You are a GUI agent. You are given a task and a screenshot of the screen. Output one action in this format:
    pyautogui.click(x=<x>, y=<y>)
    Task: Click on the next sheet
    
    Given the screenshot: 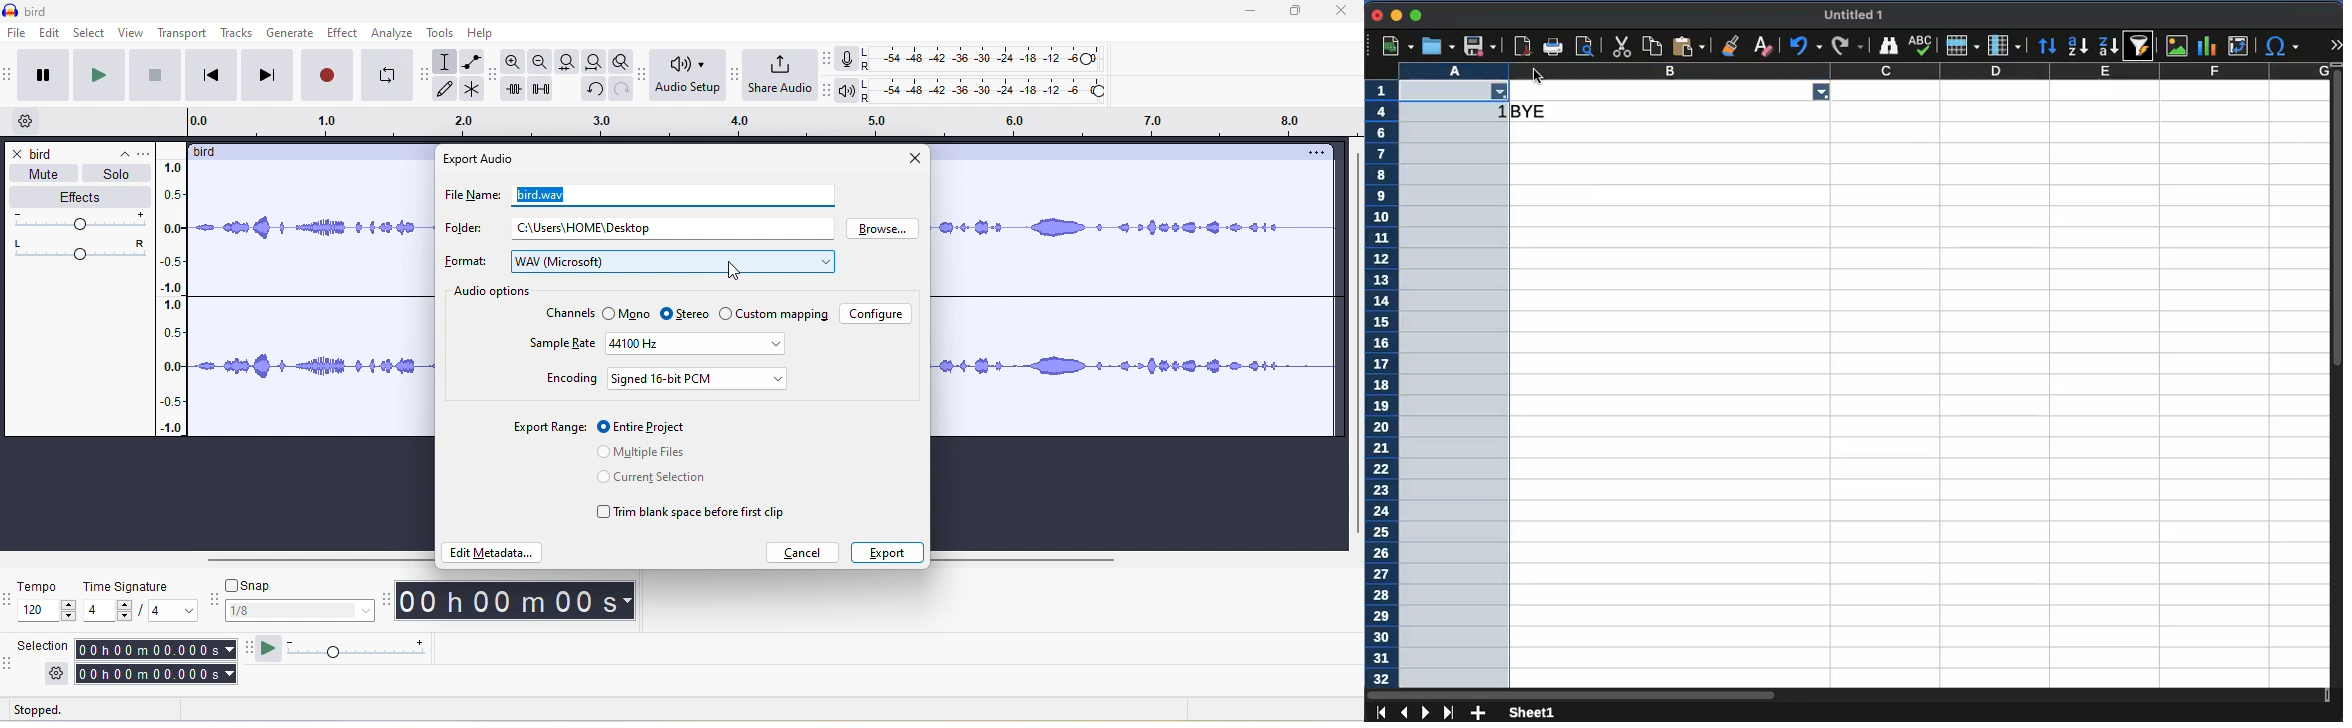 What is the action you would take?
    pyautogui.click(x=1428, y=712)
    